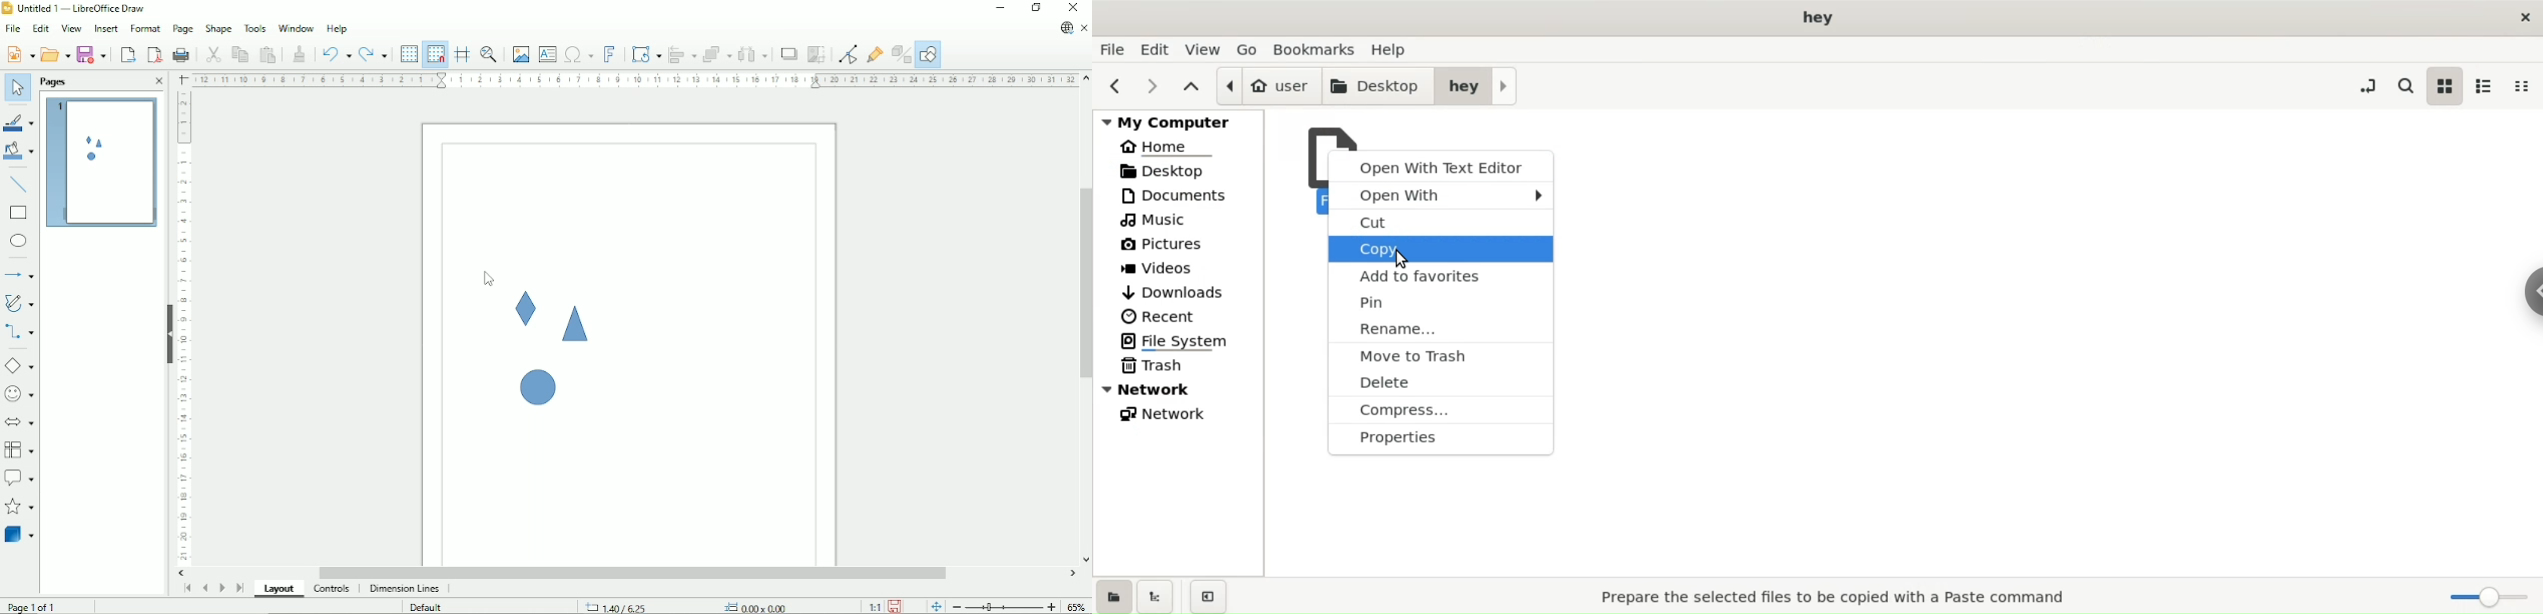  Describe the element at coordinates (71, 27) in the screenshot. I see `View` at that location.